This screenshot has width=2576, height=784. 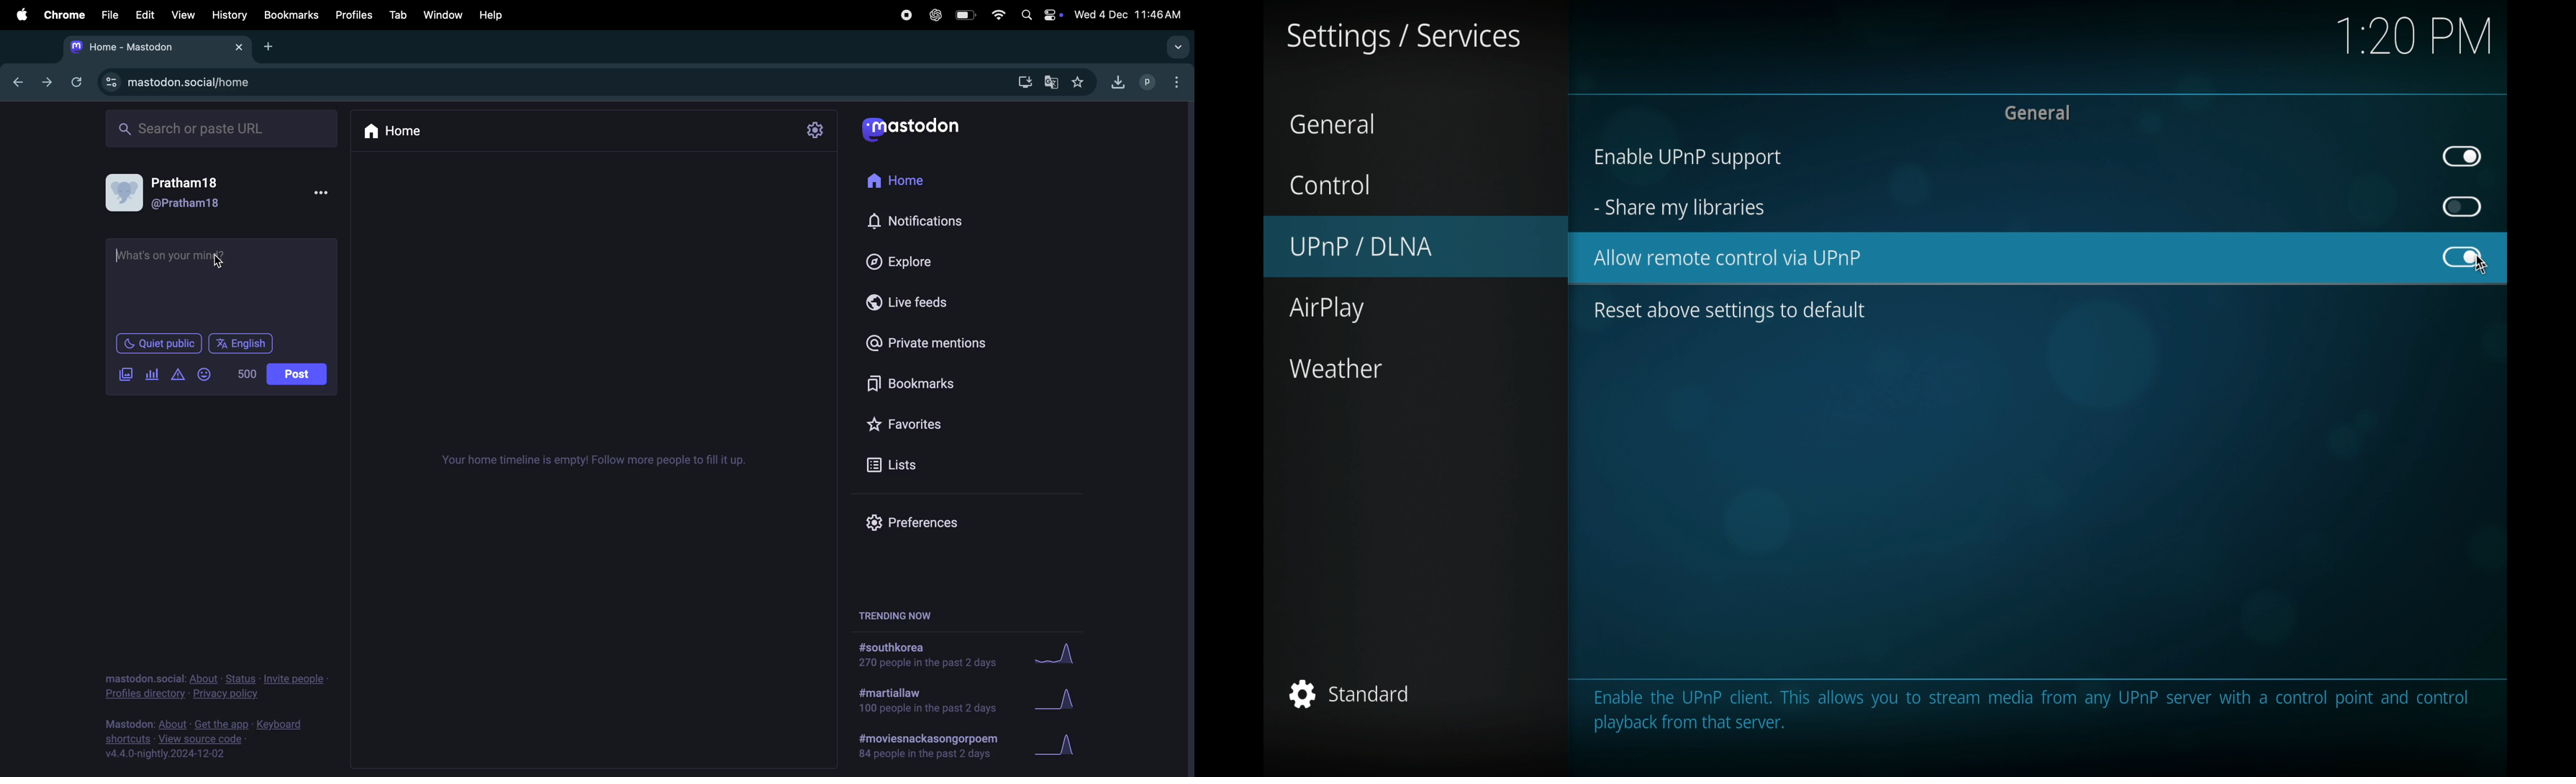 What do you see at coordinates (903, 263) in the screenshot?
I see `explore` at bounding box center [903, 263].